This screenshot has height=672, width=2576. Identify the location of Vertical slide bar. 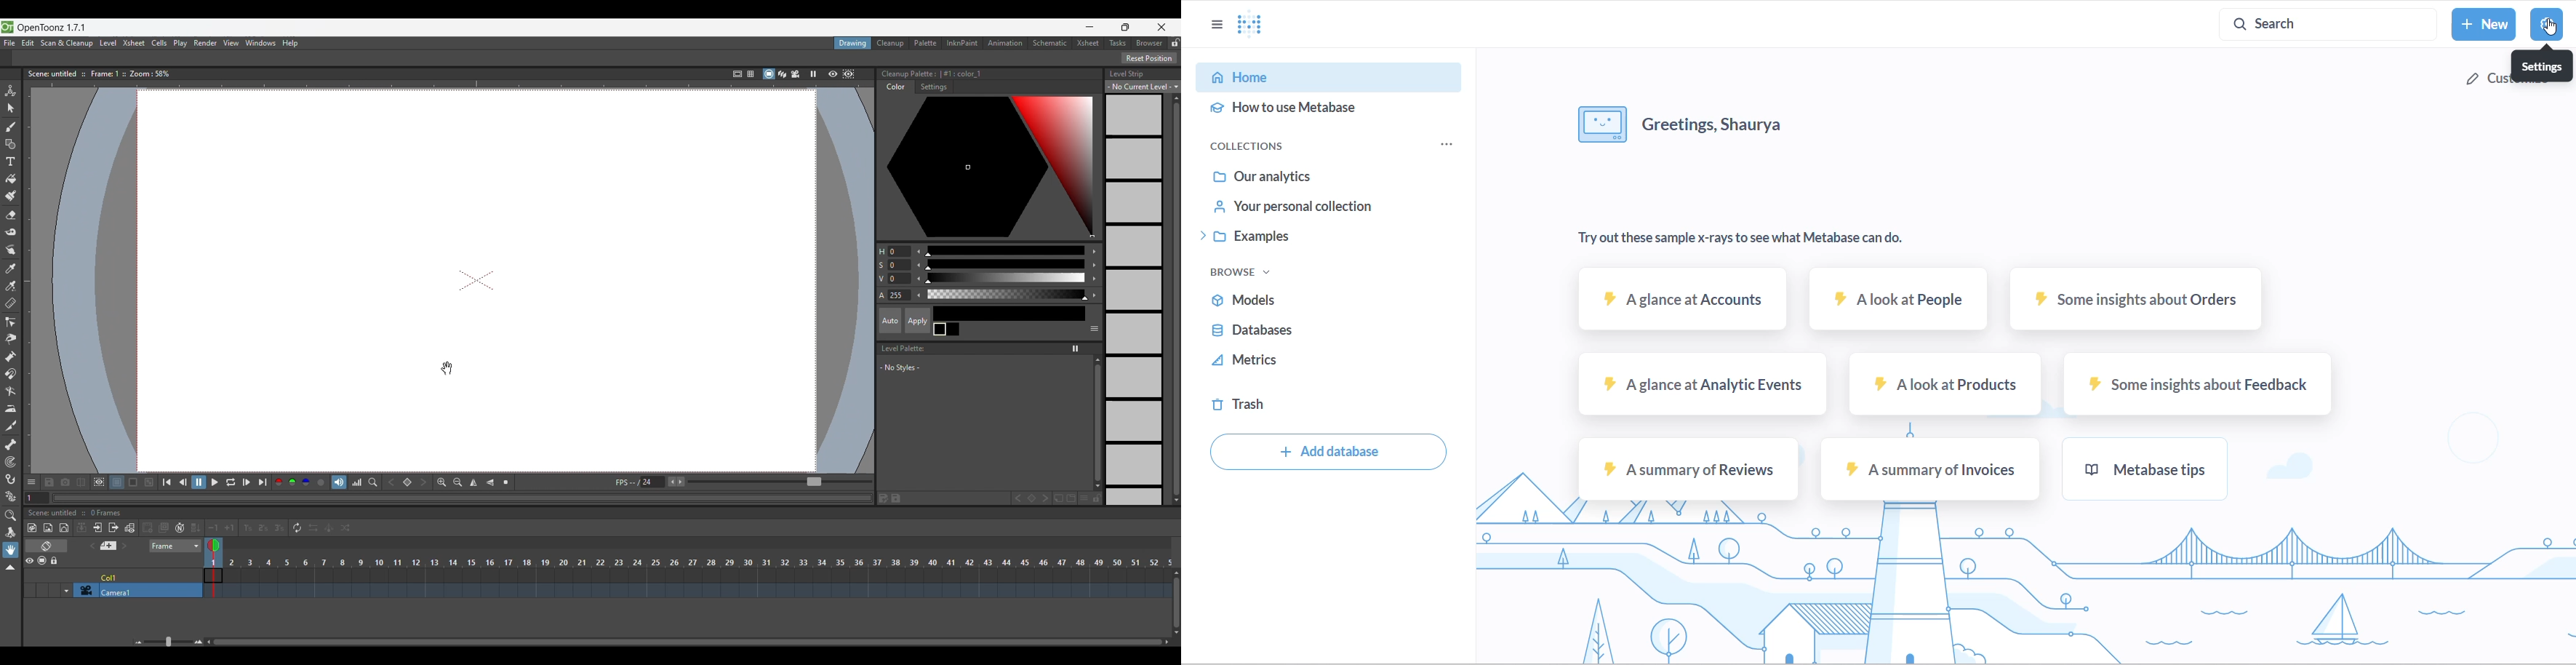
(1098, 423).